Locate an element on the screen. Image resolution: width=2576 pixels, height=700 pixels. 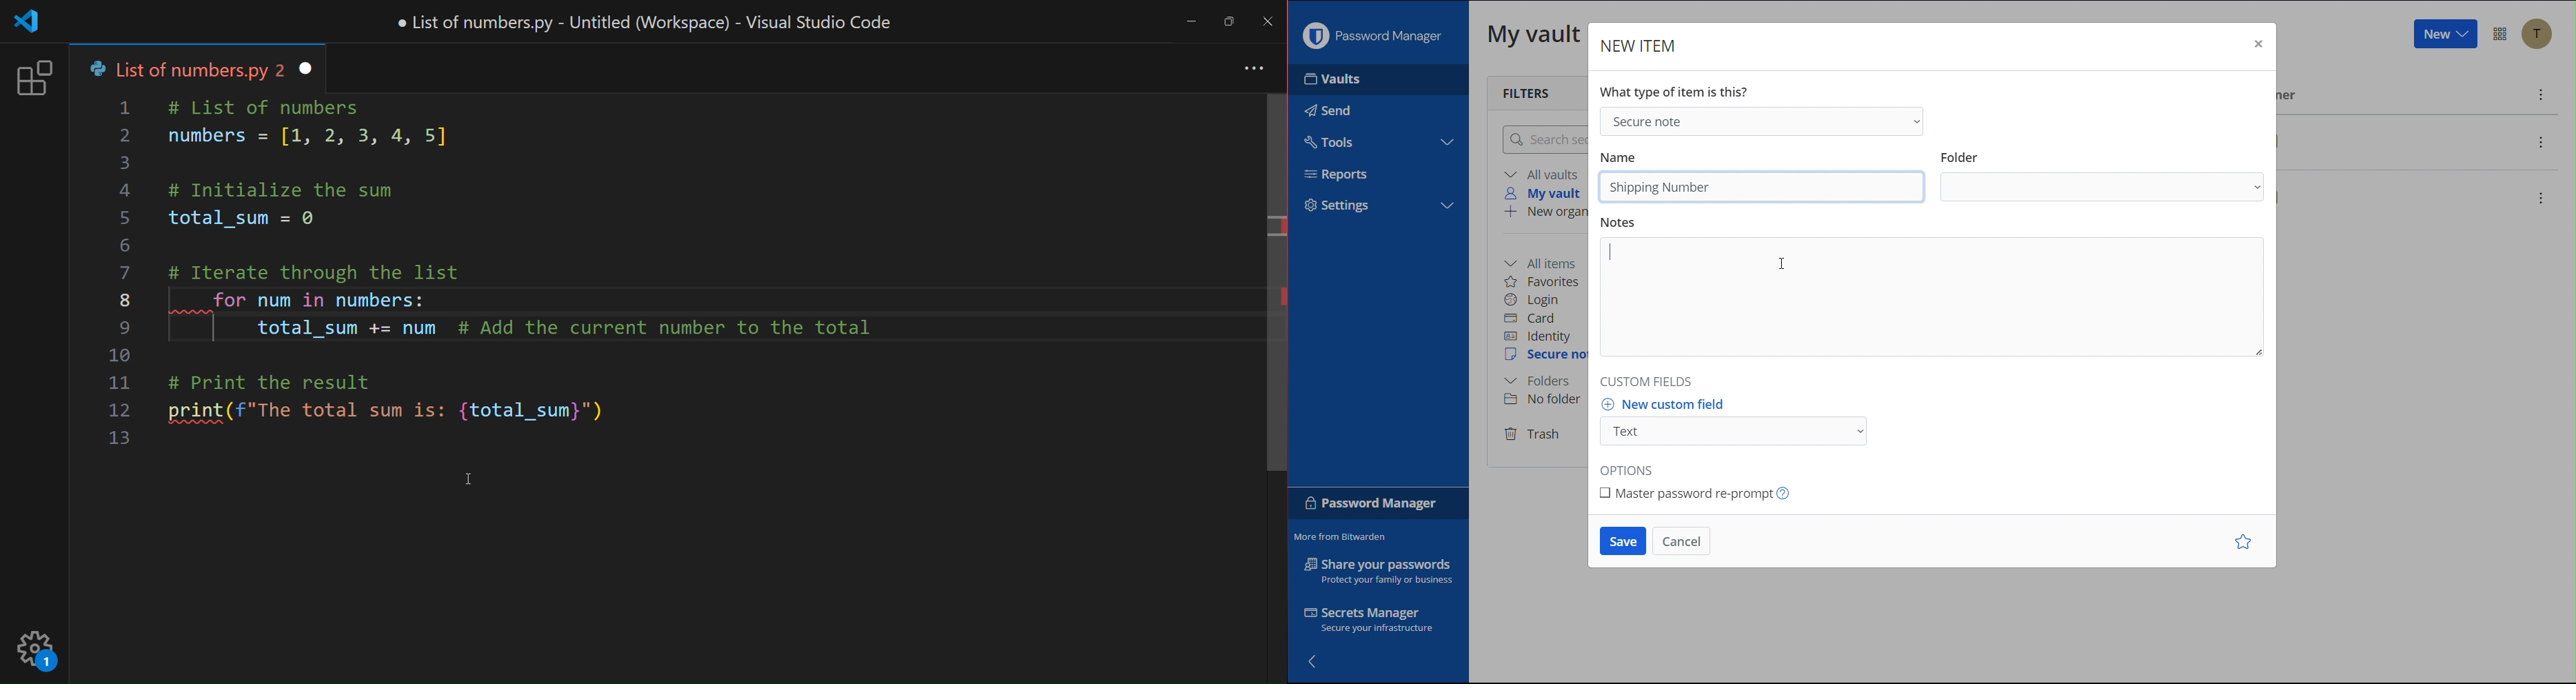
Custom Fields is located at coordinates (1648, 380).